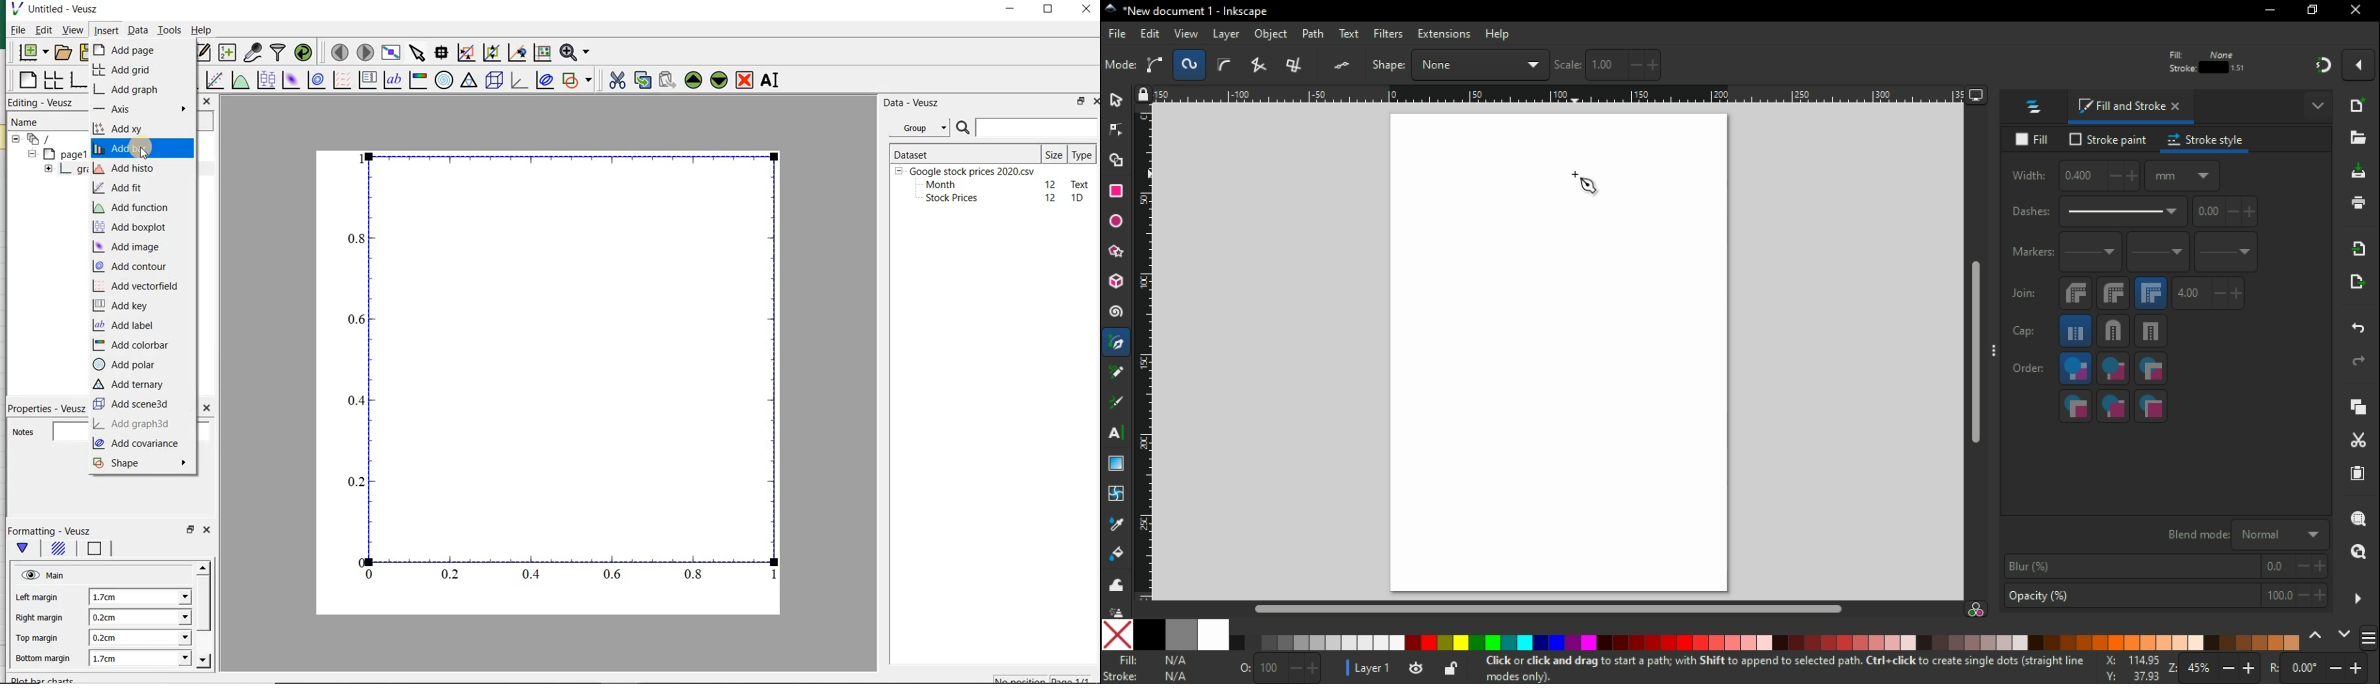  I want to click on blank page, so click(27, 82).